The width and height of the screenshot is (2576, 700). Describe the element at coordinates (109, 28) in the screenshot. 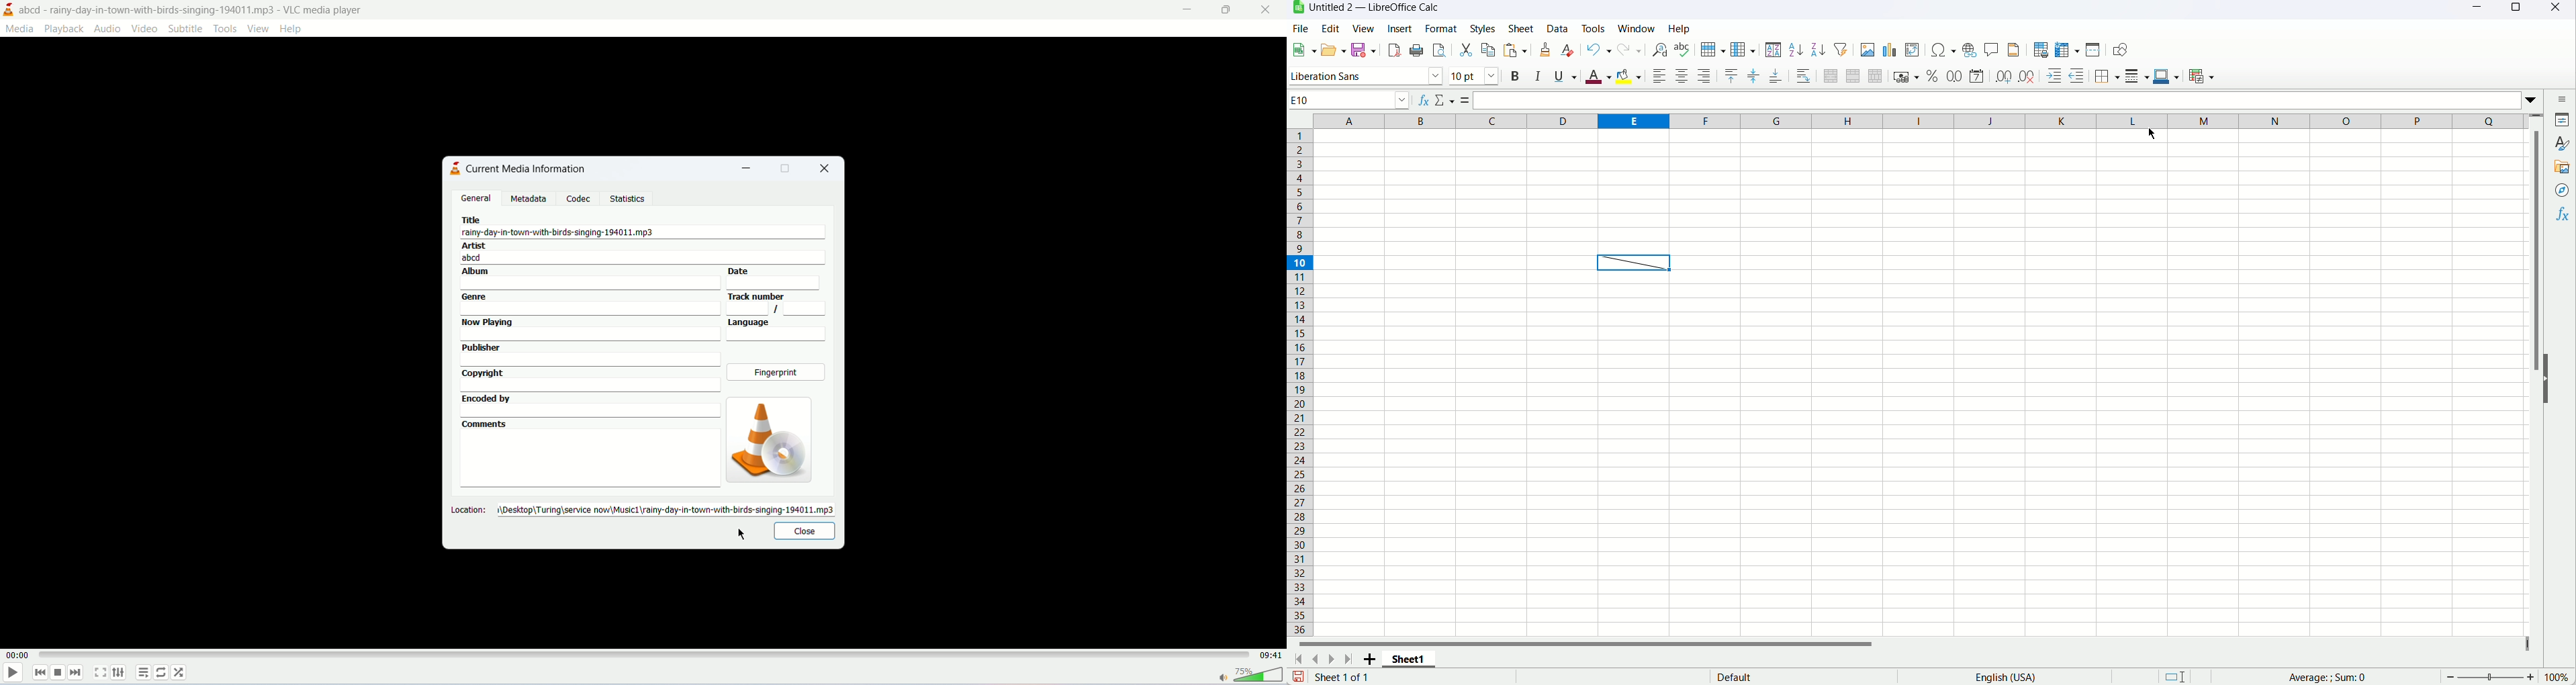

I see `audio` at that location.